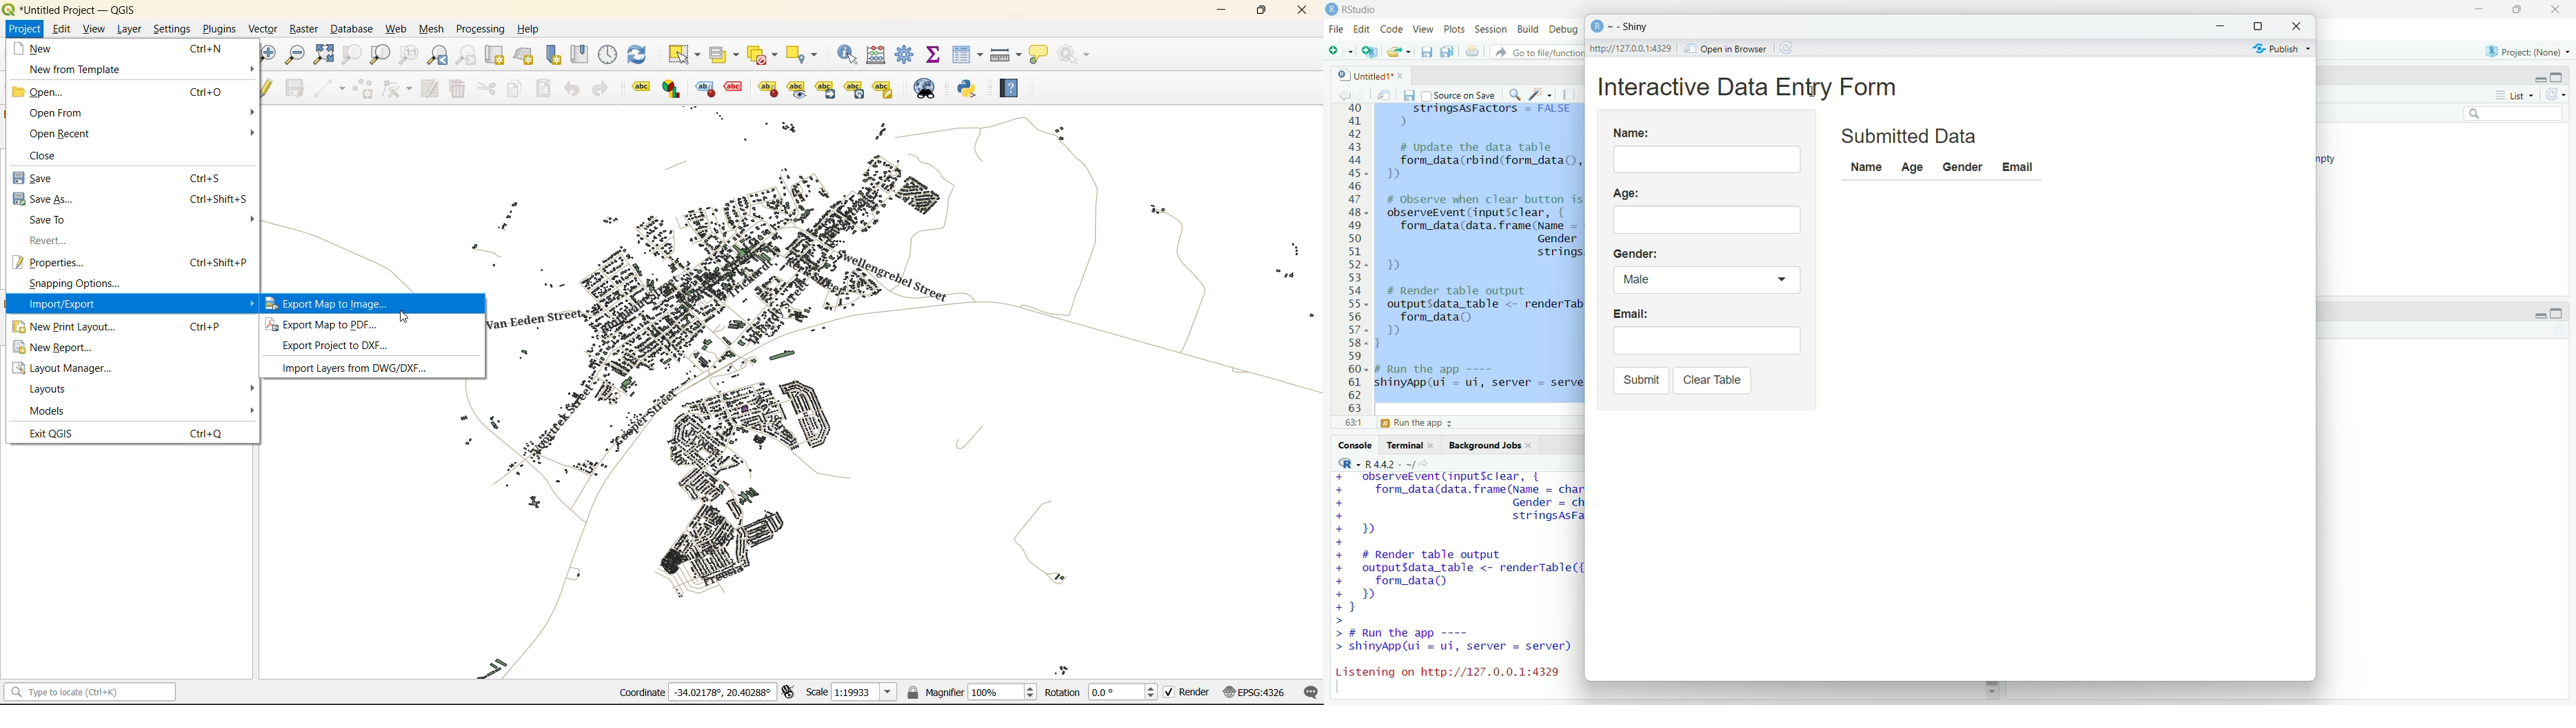 The height and width of the screenshot is (728, 2576). What do you see at coordinates (2560, 9) in the screenshot?
I see `close` at bounding box center [2560, 9].